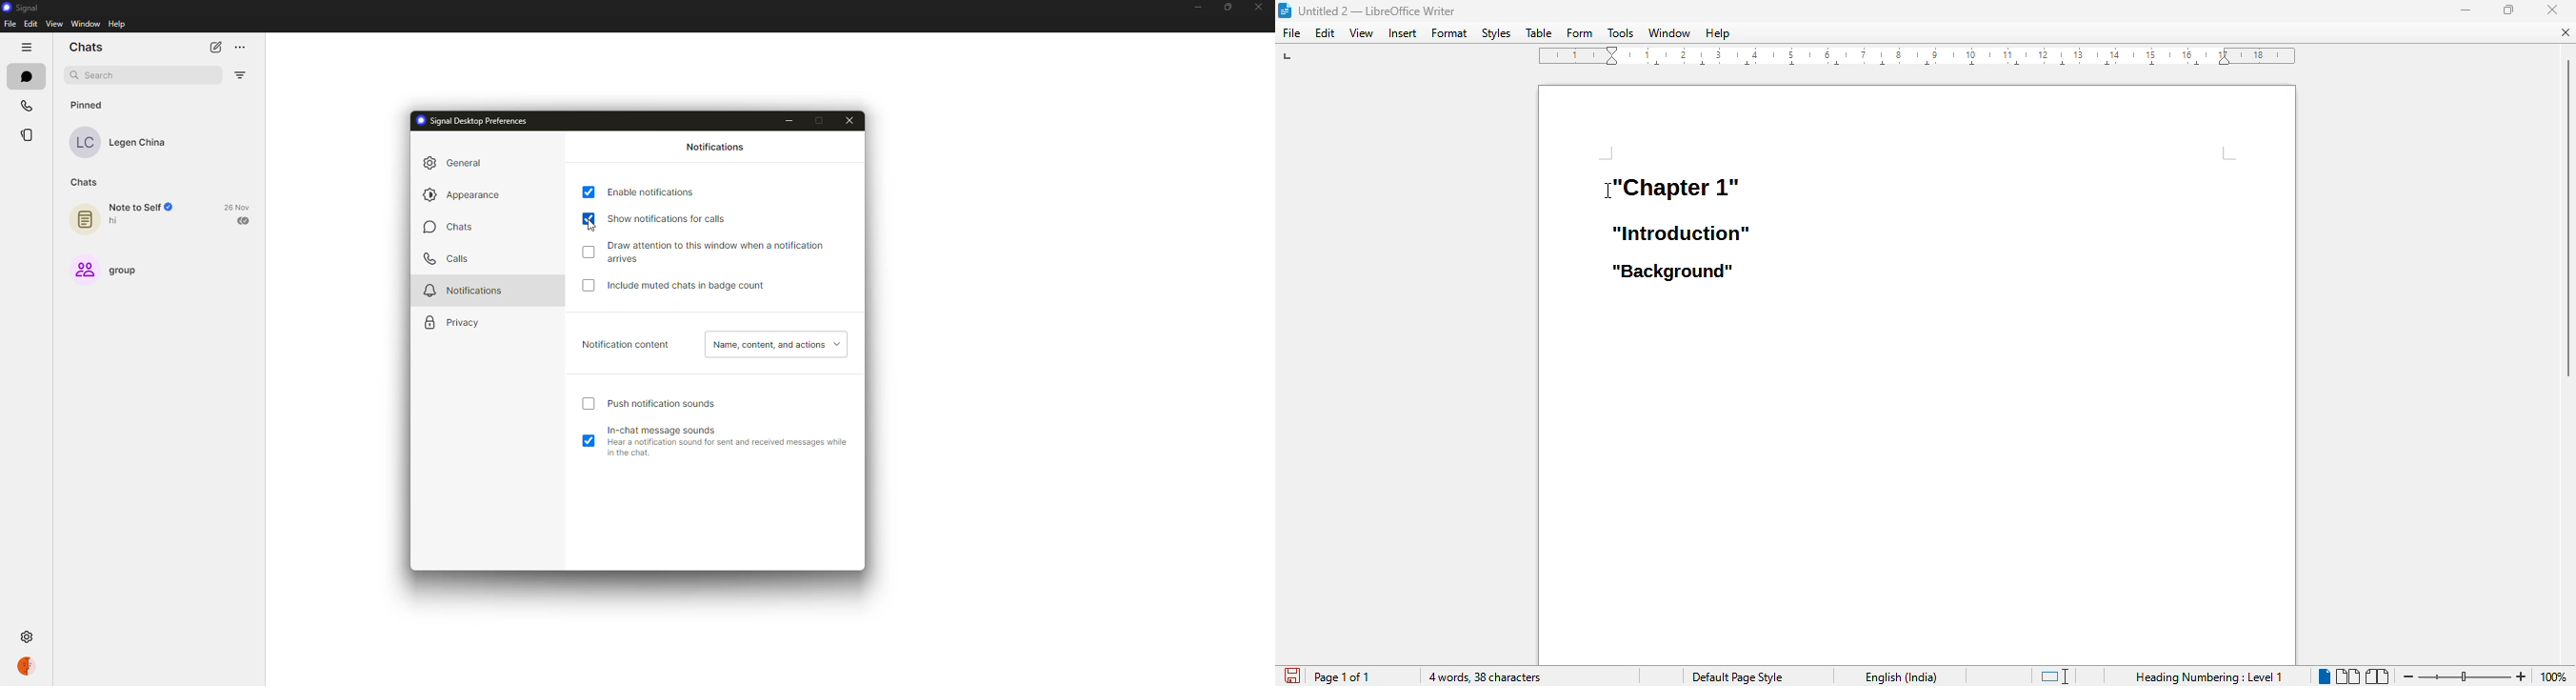  Describe the element at coordinates (1620, 32) in the screenshot. I see `tools` at that location.